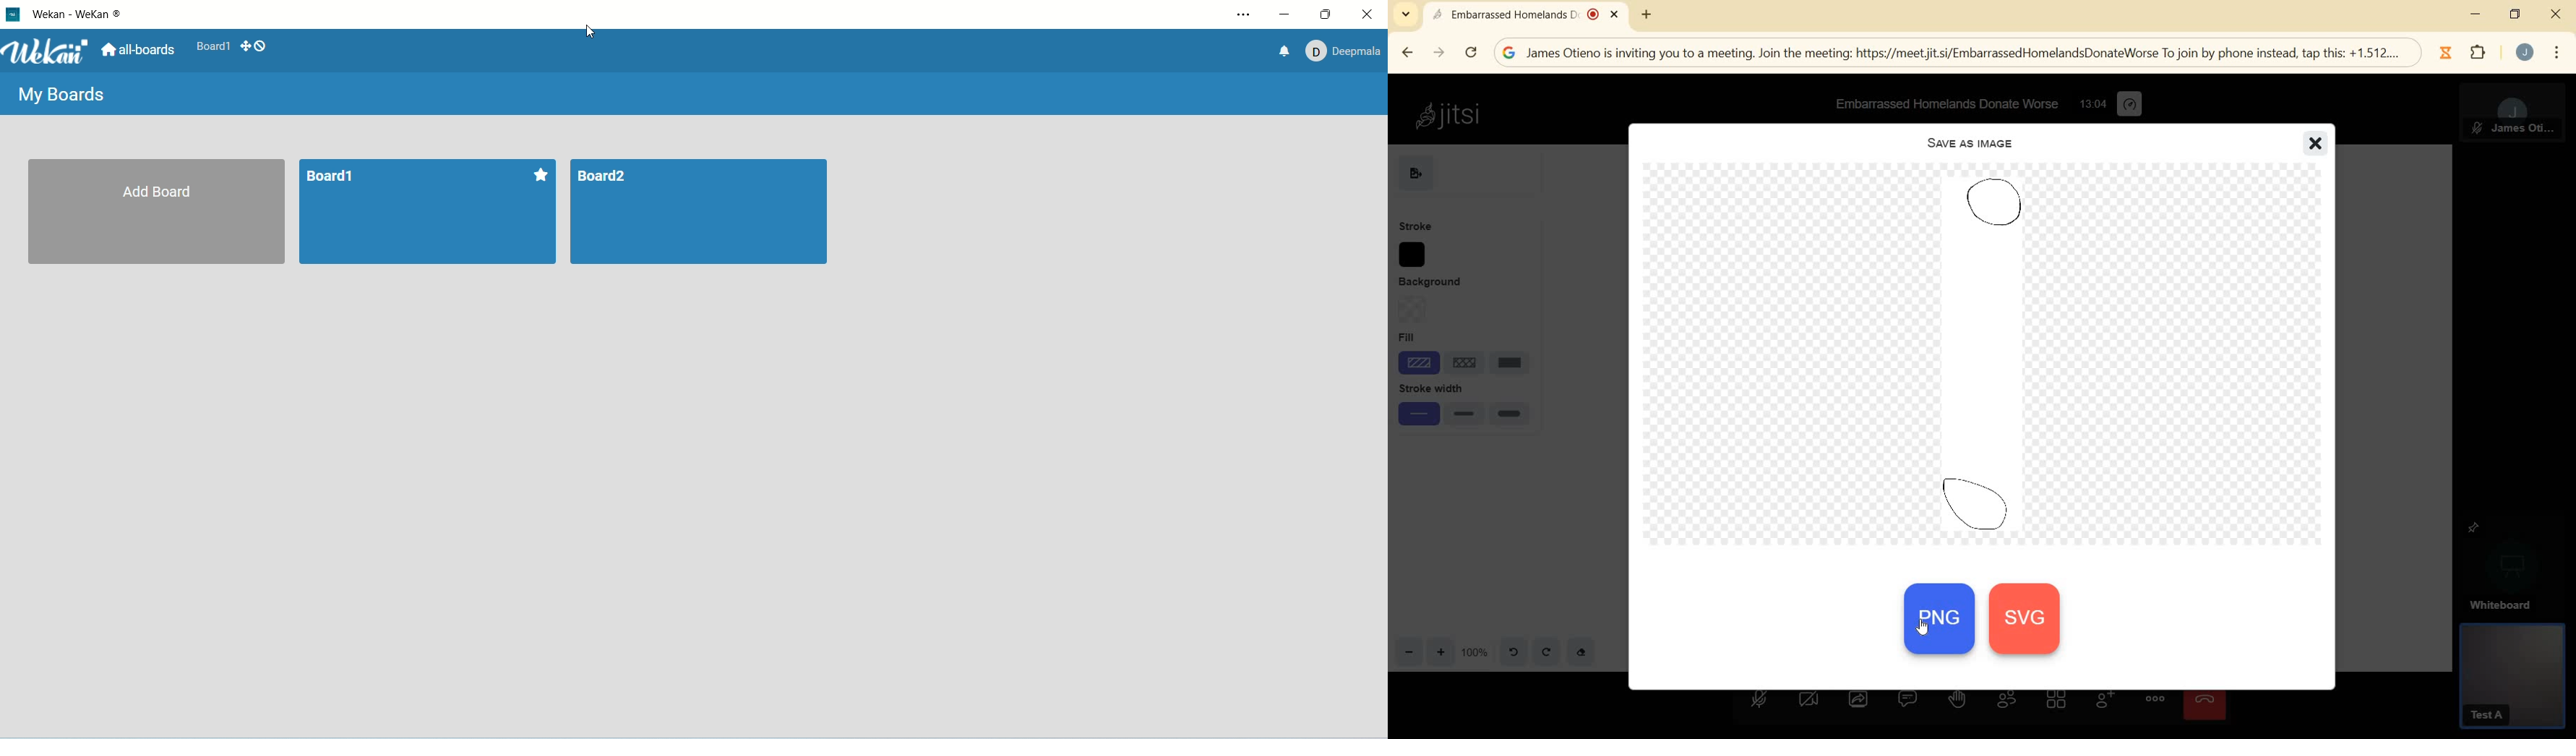 This screenshot has width=2576, height=756. What do you see at coordinates (2446, 52) in the screenshot?
I see `Jibble` at bounding box center [2446, 52].